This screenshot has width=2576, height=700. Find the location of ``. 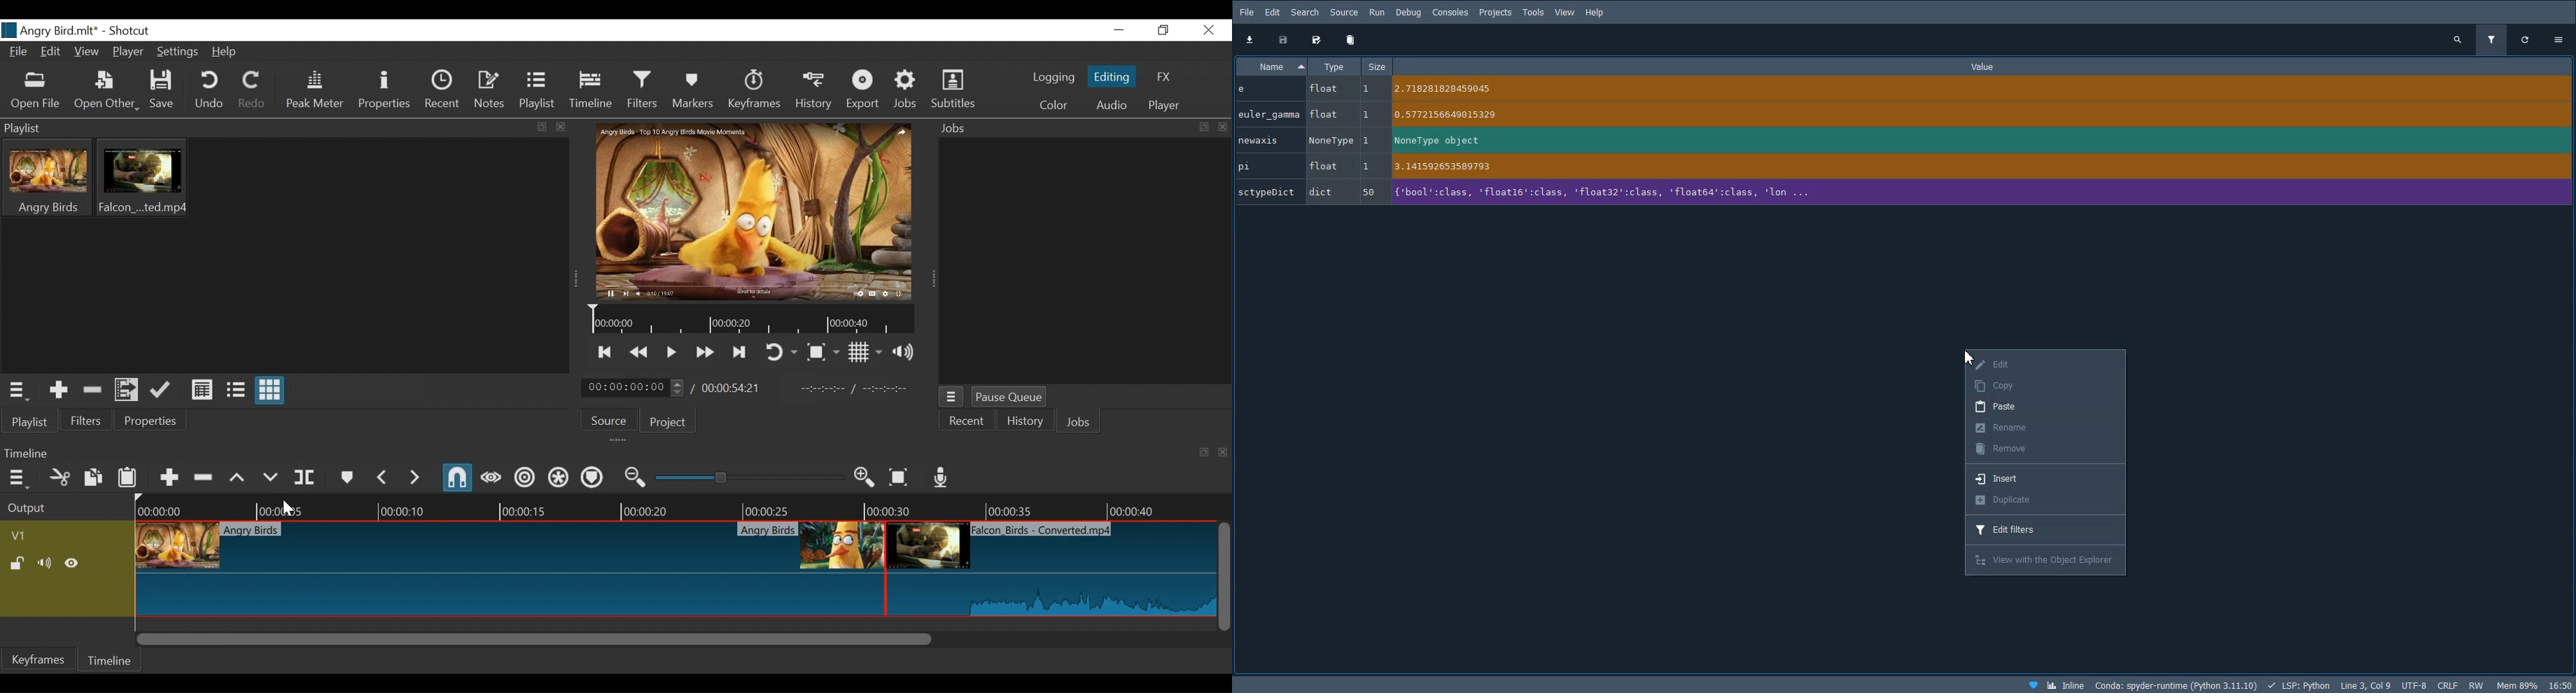

 is located at coordinates (416, 477).